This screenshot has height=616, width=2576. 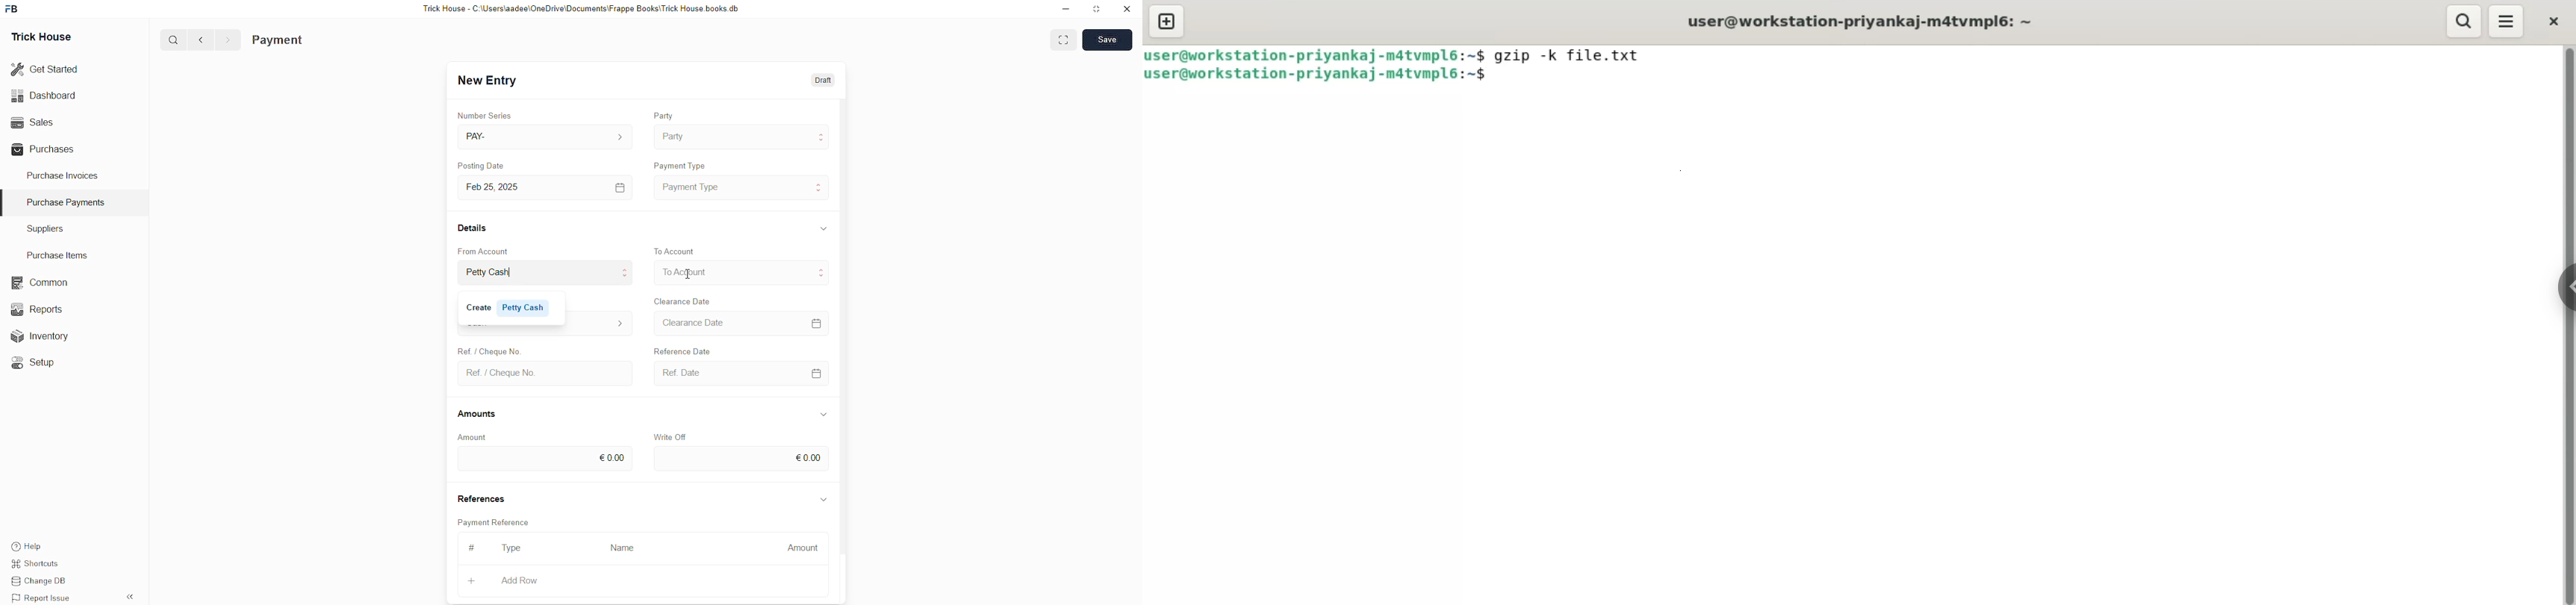 I want to click on cursor, so click(x=693, y=276).